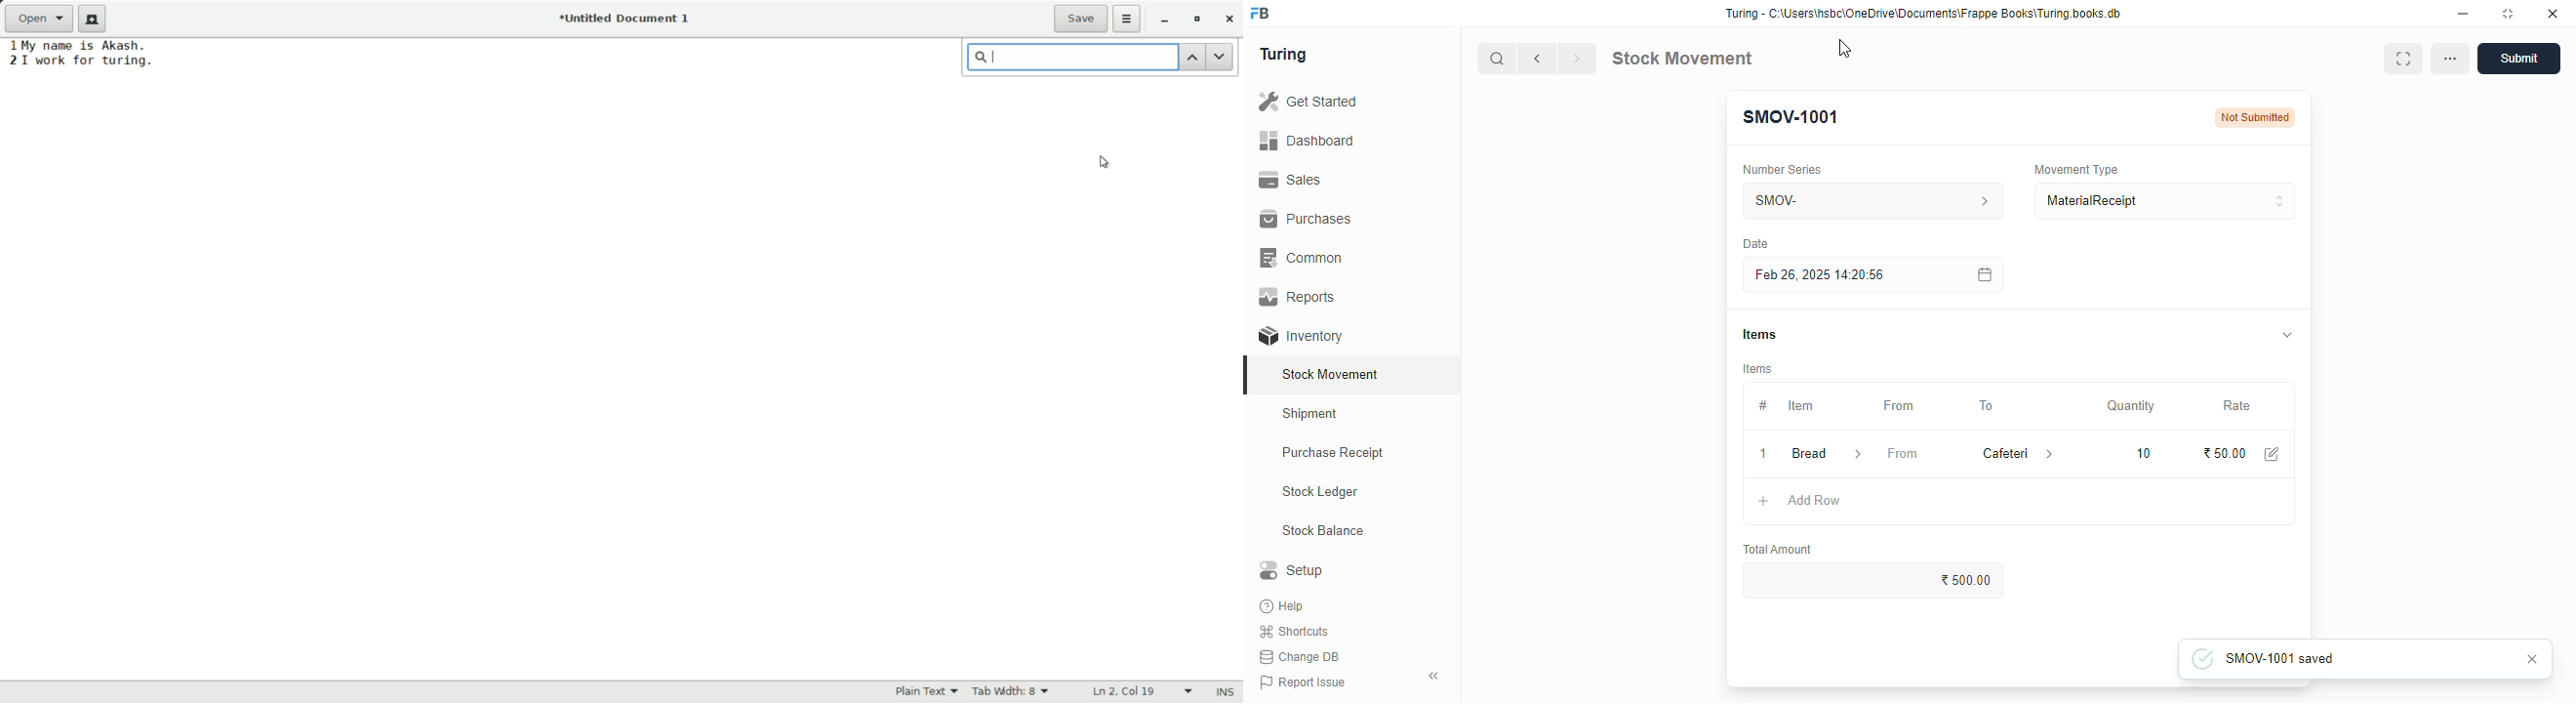 The image size is (2576, 728). I want to click on search, so click(1498, 59).